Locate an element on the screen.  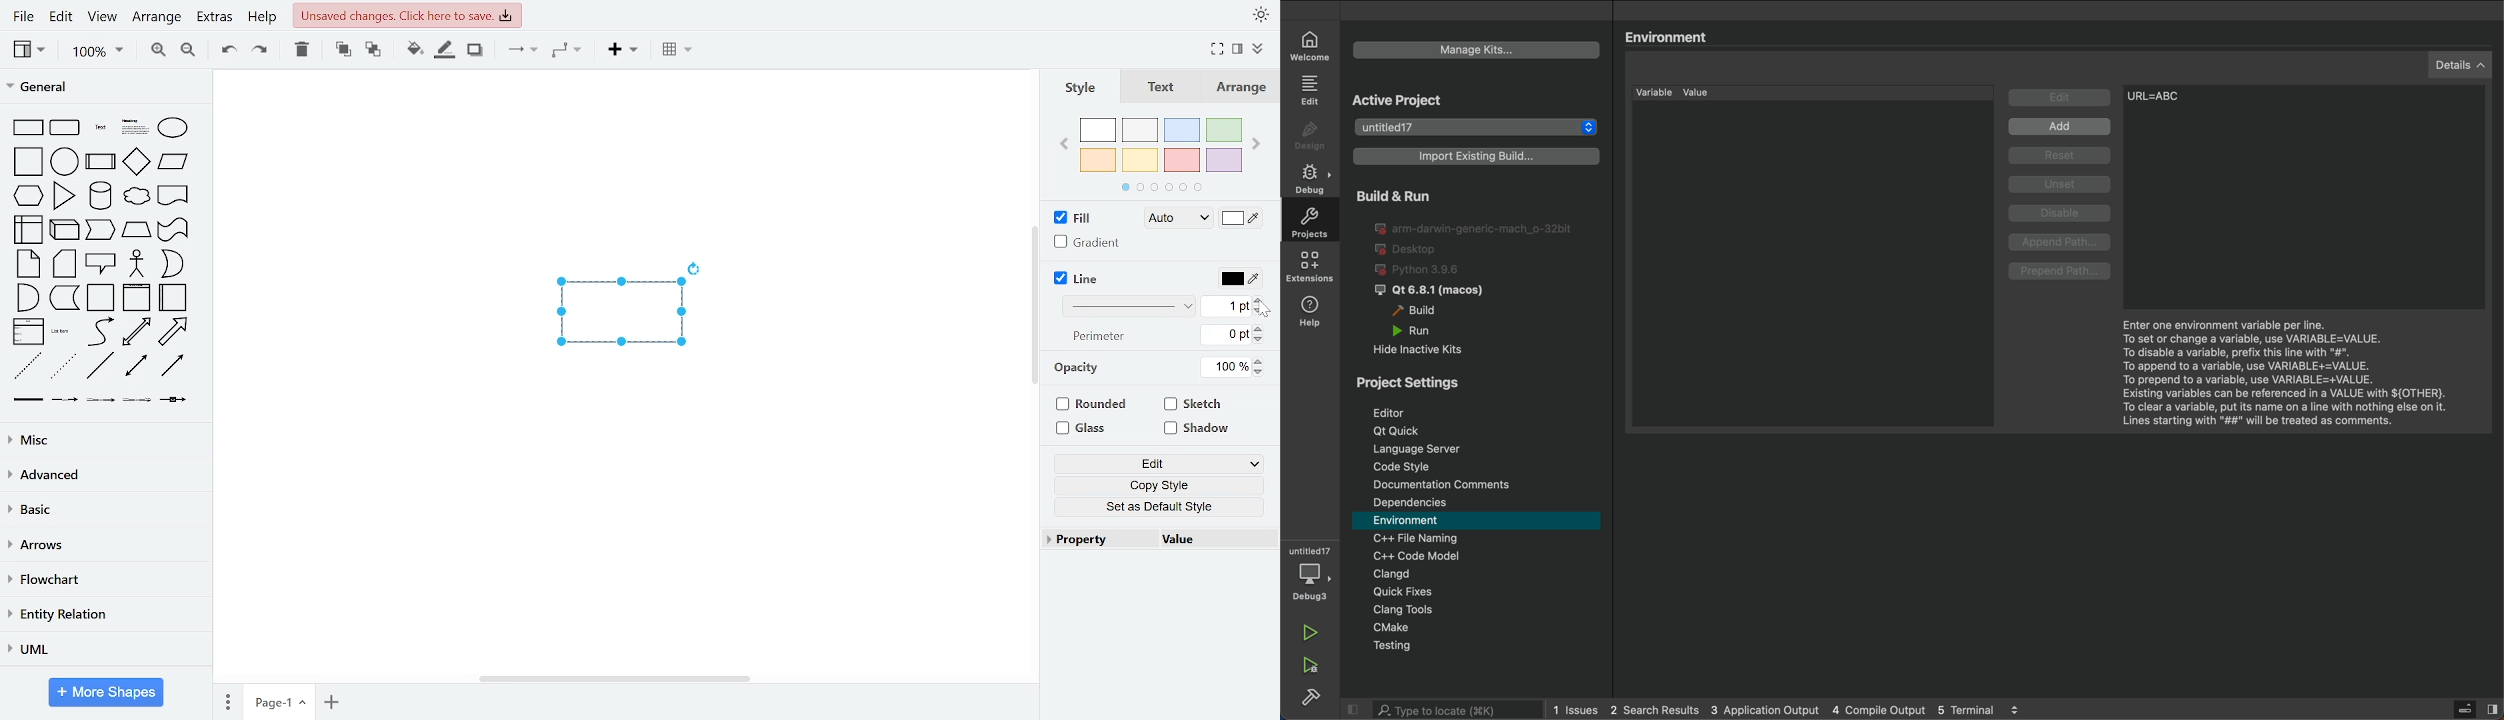
debug is located at coordinates (1312, 176).